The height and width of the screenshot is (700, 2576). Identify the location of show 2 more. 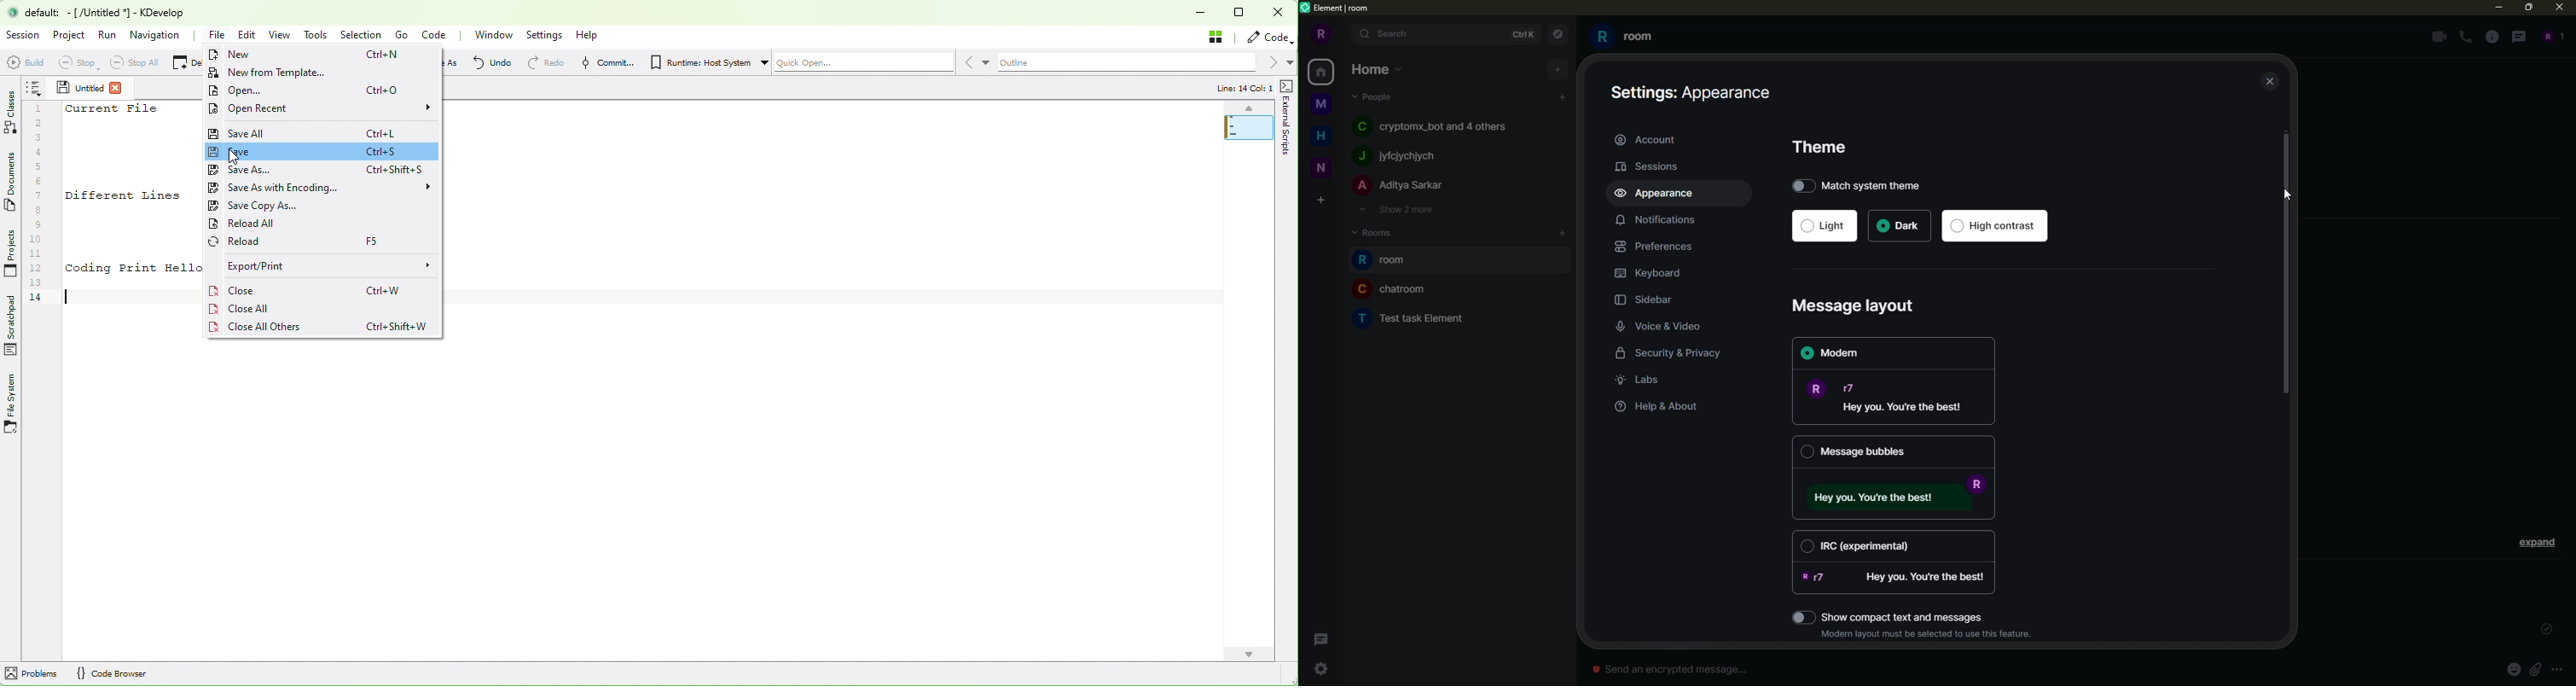
(1395, 209).